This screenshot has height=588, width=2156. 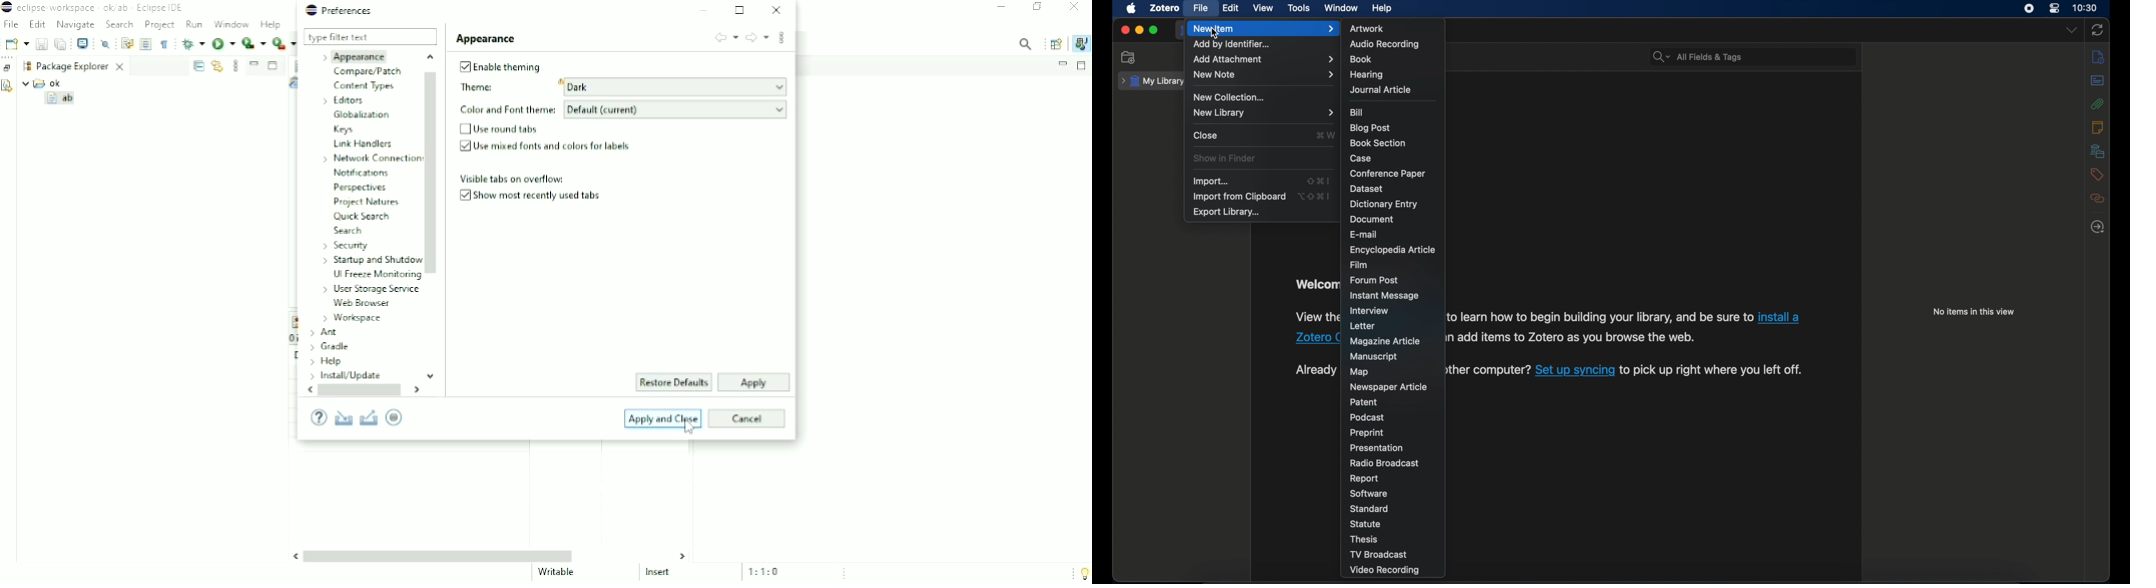 I want to click on minimize, so click(x=1139, y=30).